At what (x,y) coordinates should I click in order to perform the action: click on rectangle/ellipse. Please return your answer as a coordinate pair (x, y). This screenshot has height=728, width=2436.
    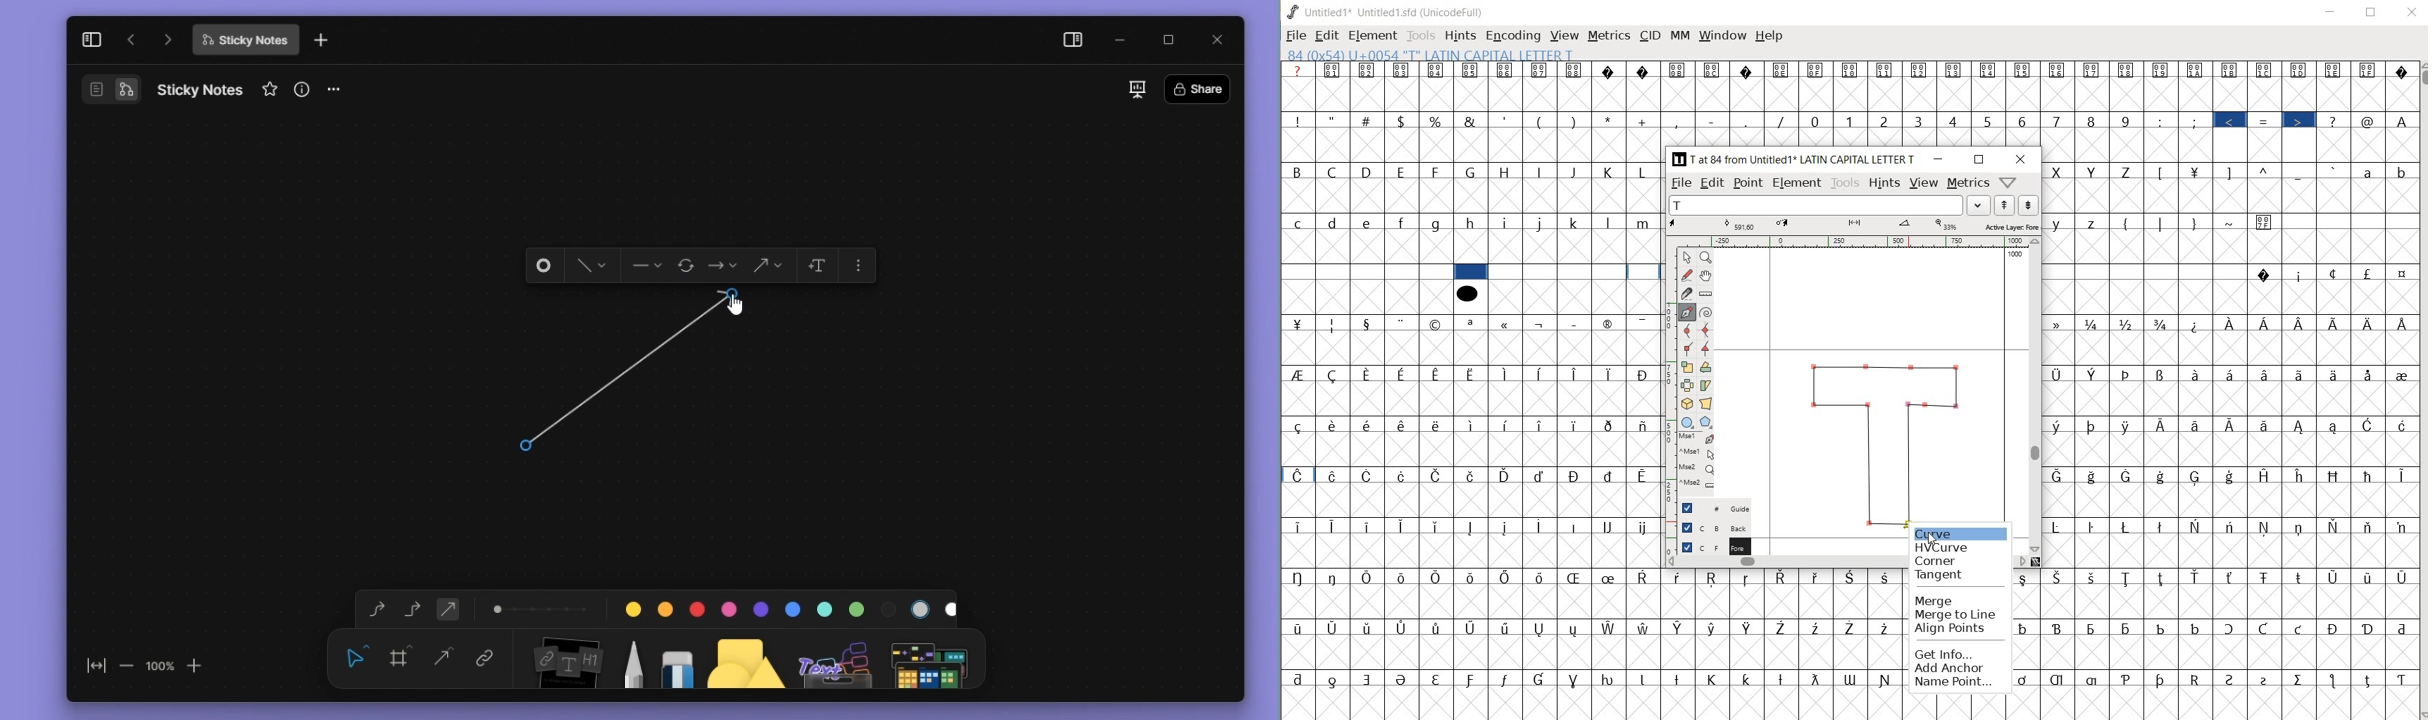
    Looking at the image, I should click on (1687, 421).